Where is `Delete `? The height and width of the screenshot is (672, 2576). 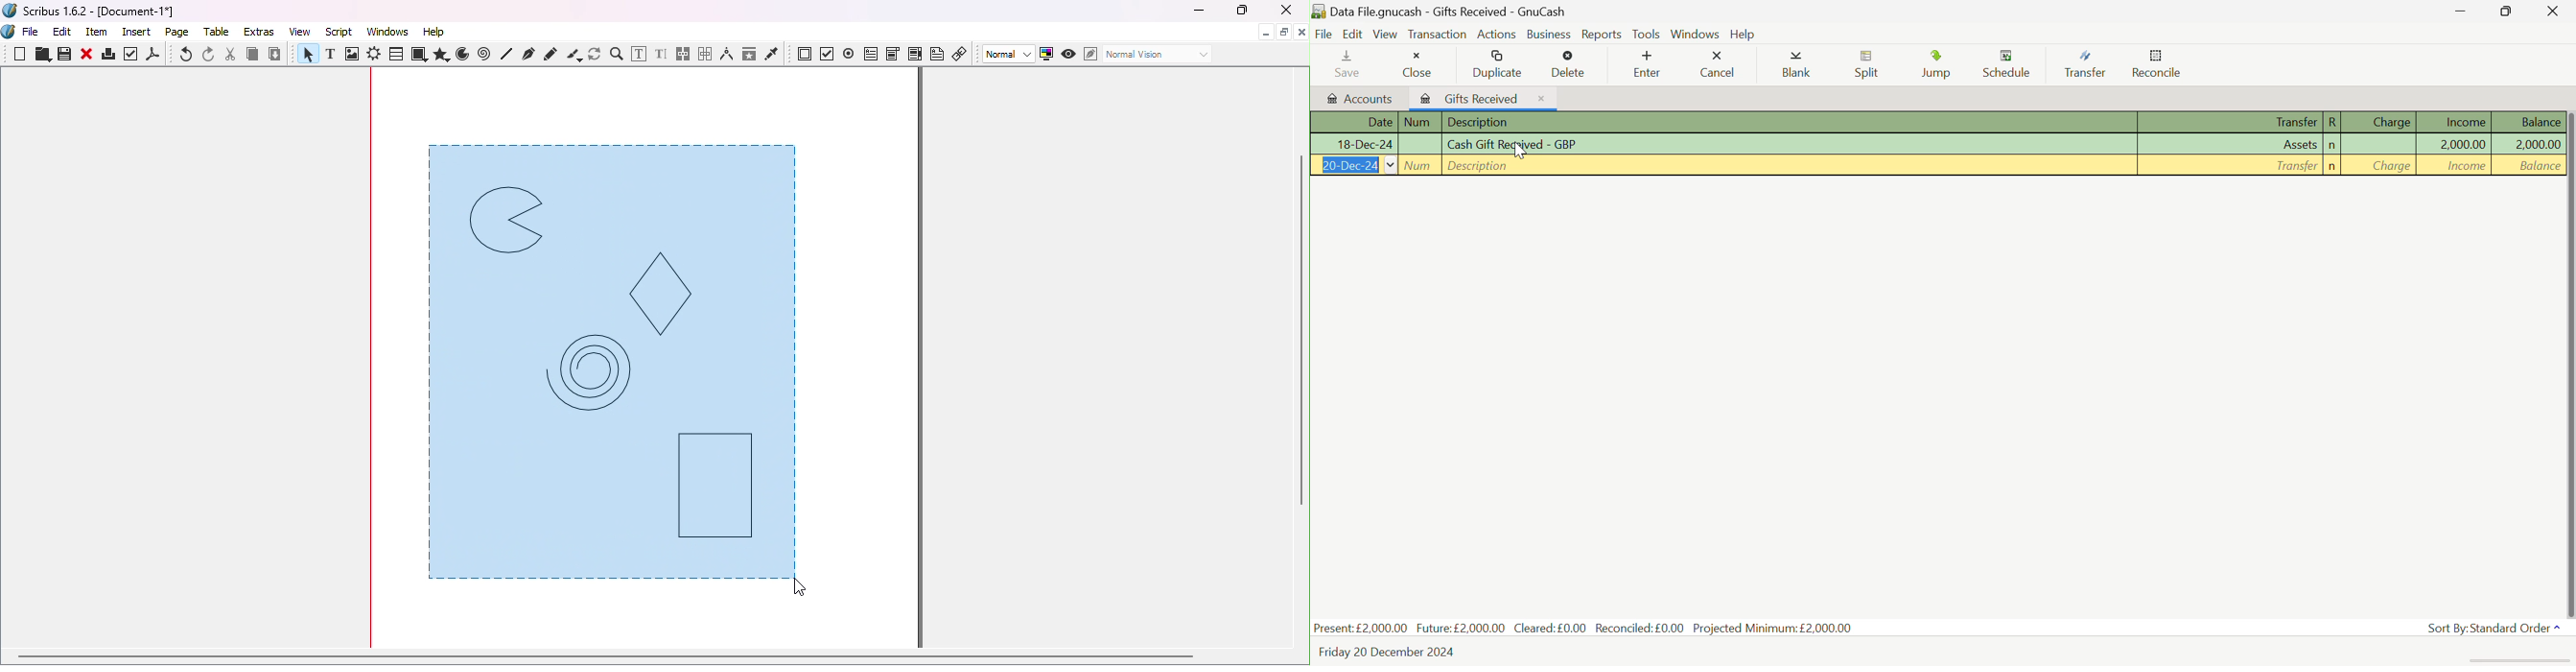 Delete  is located at coordinates (1570, 65).